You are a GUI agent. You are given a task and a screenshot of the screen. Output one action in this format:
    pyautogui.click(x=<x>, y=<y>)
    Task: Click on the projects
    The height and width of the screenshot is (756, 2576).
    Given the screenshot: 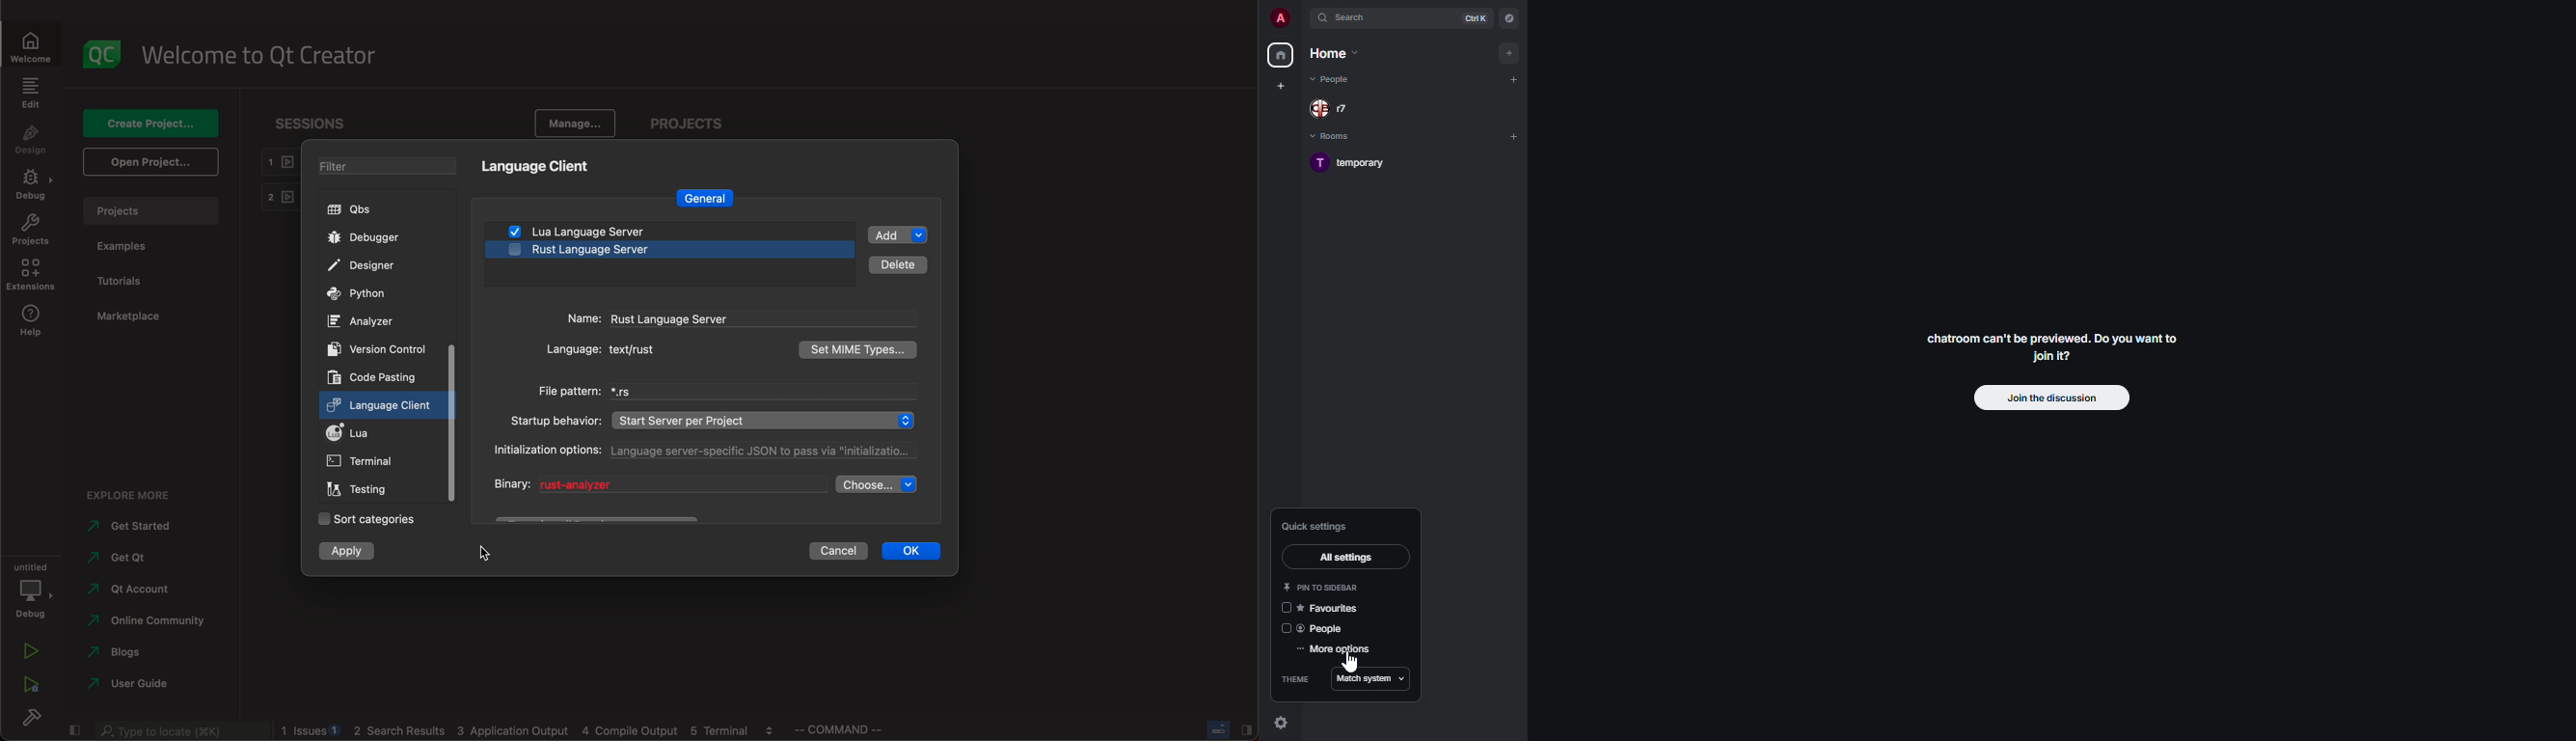 What is the action you would take?
    pyautogui.click(x=150, y=210)
    